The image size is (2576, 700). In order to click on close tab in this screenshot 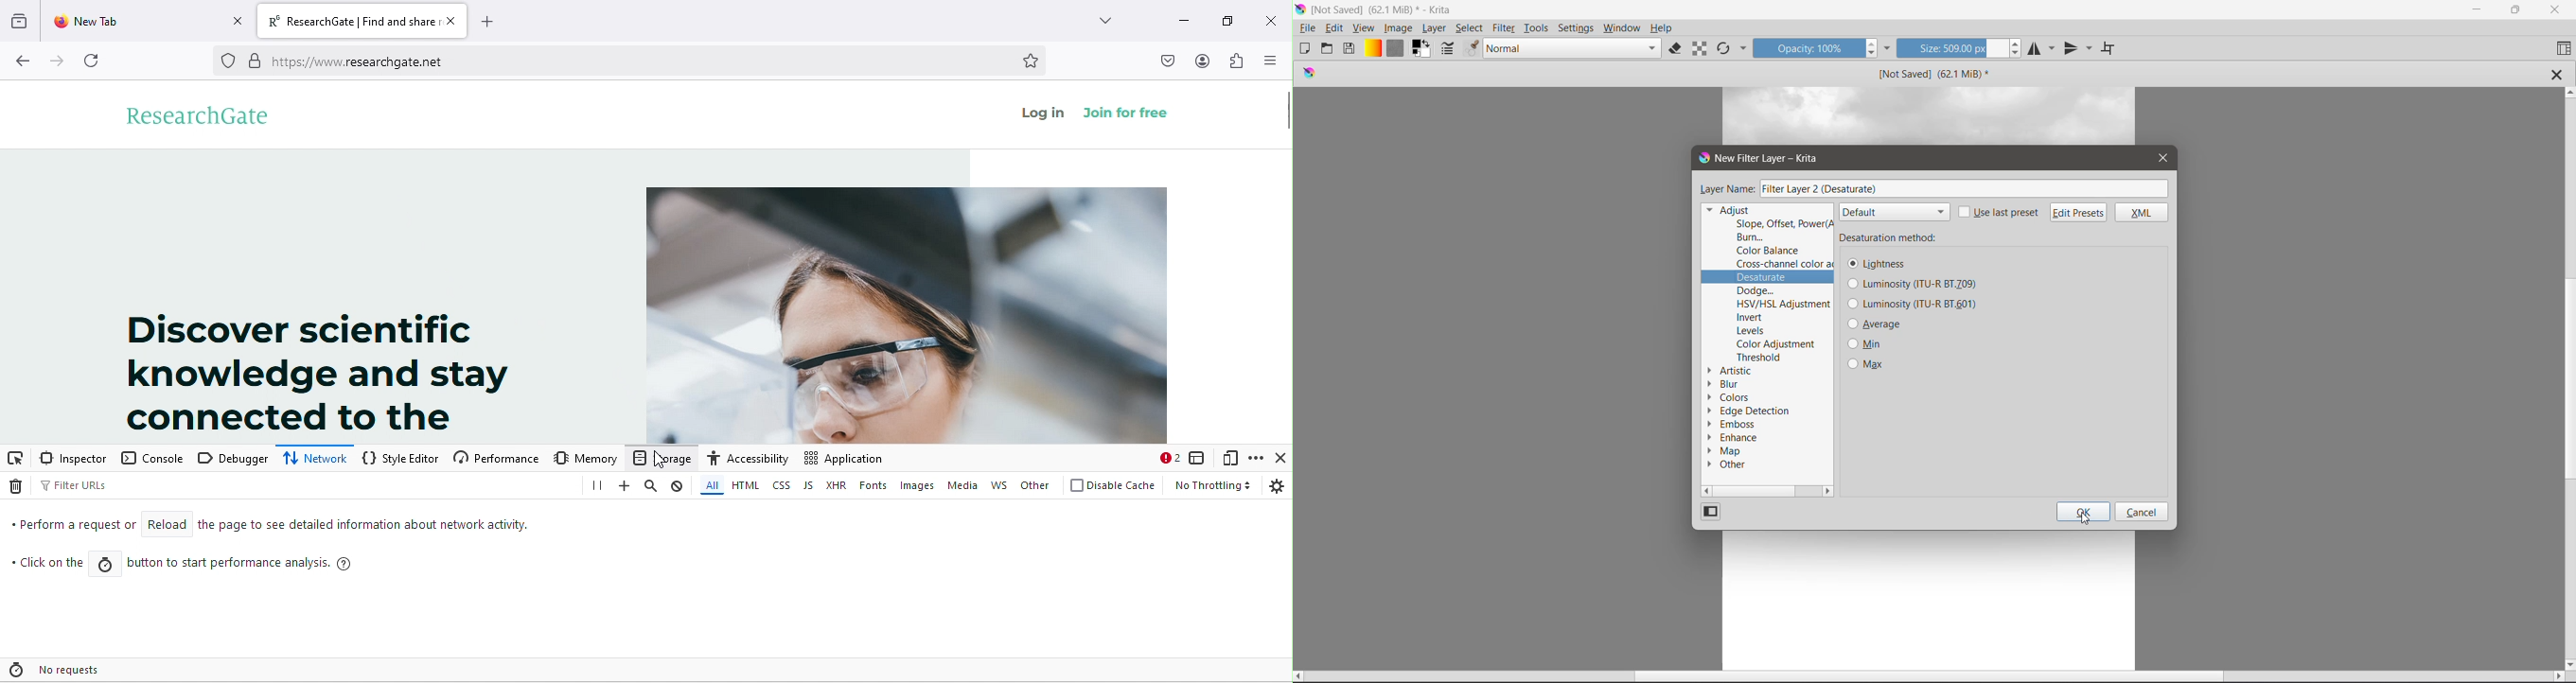, I will do `click(451, 22)`.